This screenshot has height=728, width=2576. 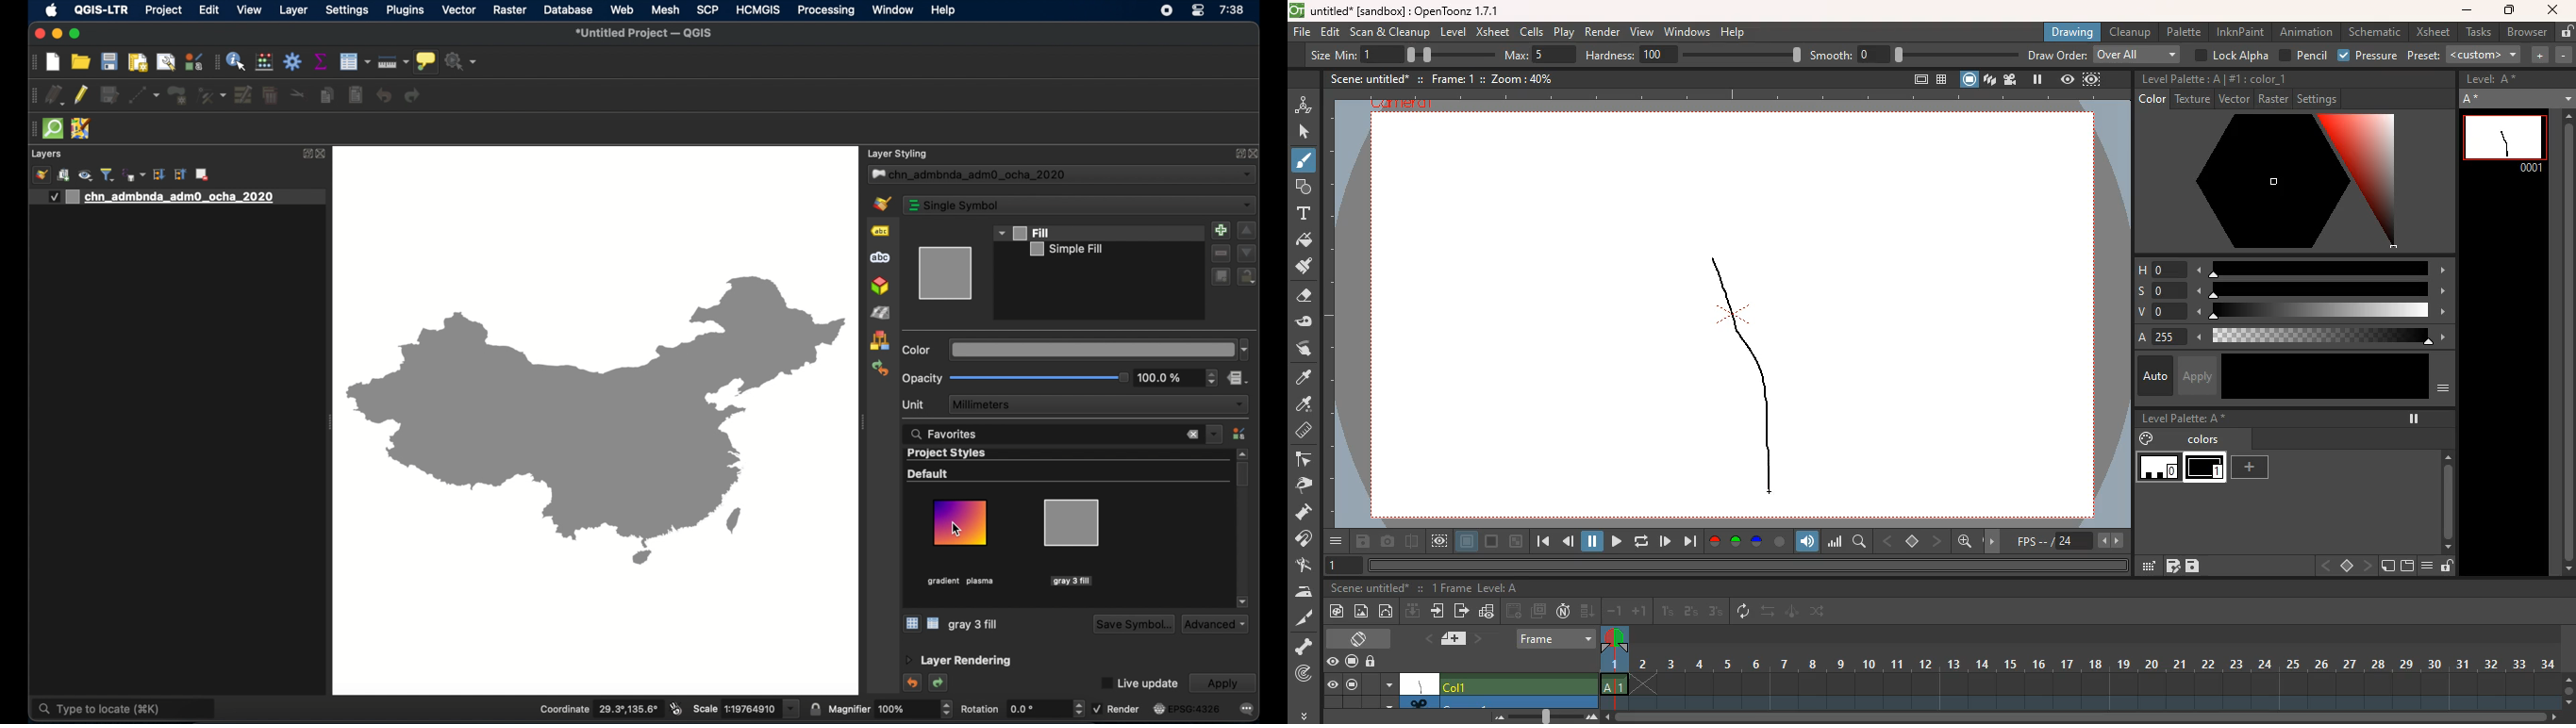 What do you see at coordinates (943, 11) in the screenshot?
I see `help` at bounding box center [943, 11].